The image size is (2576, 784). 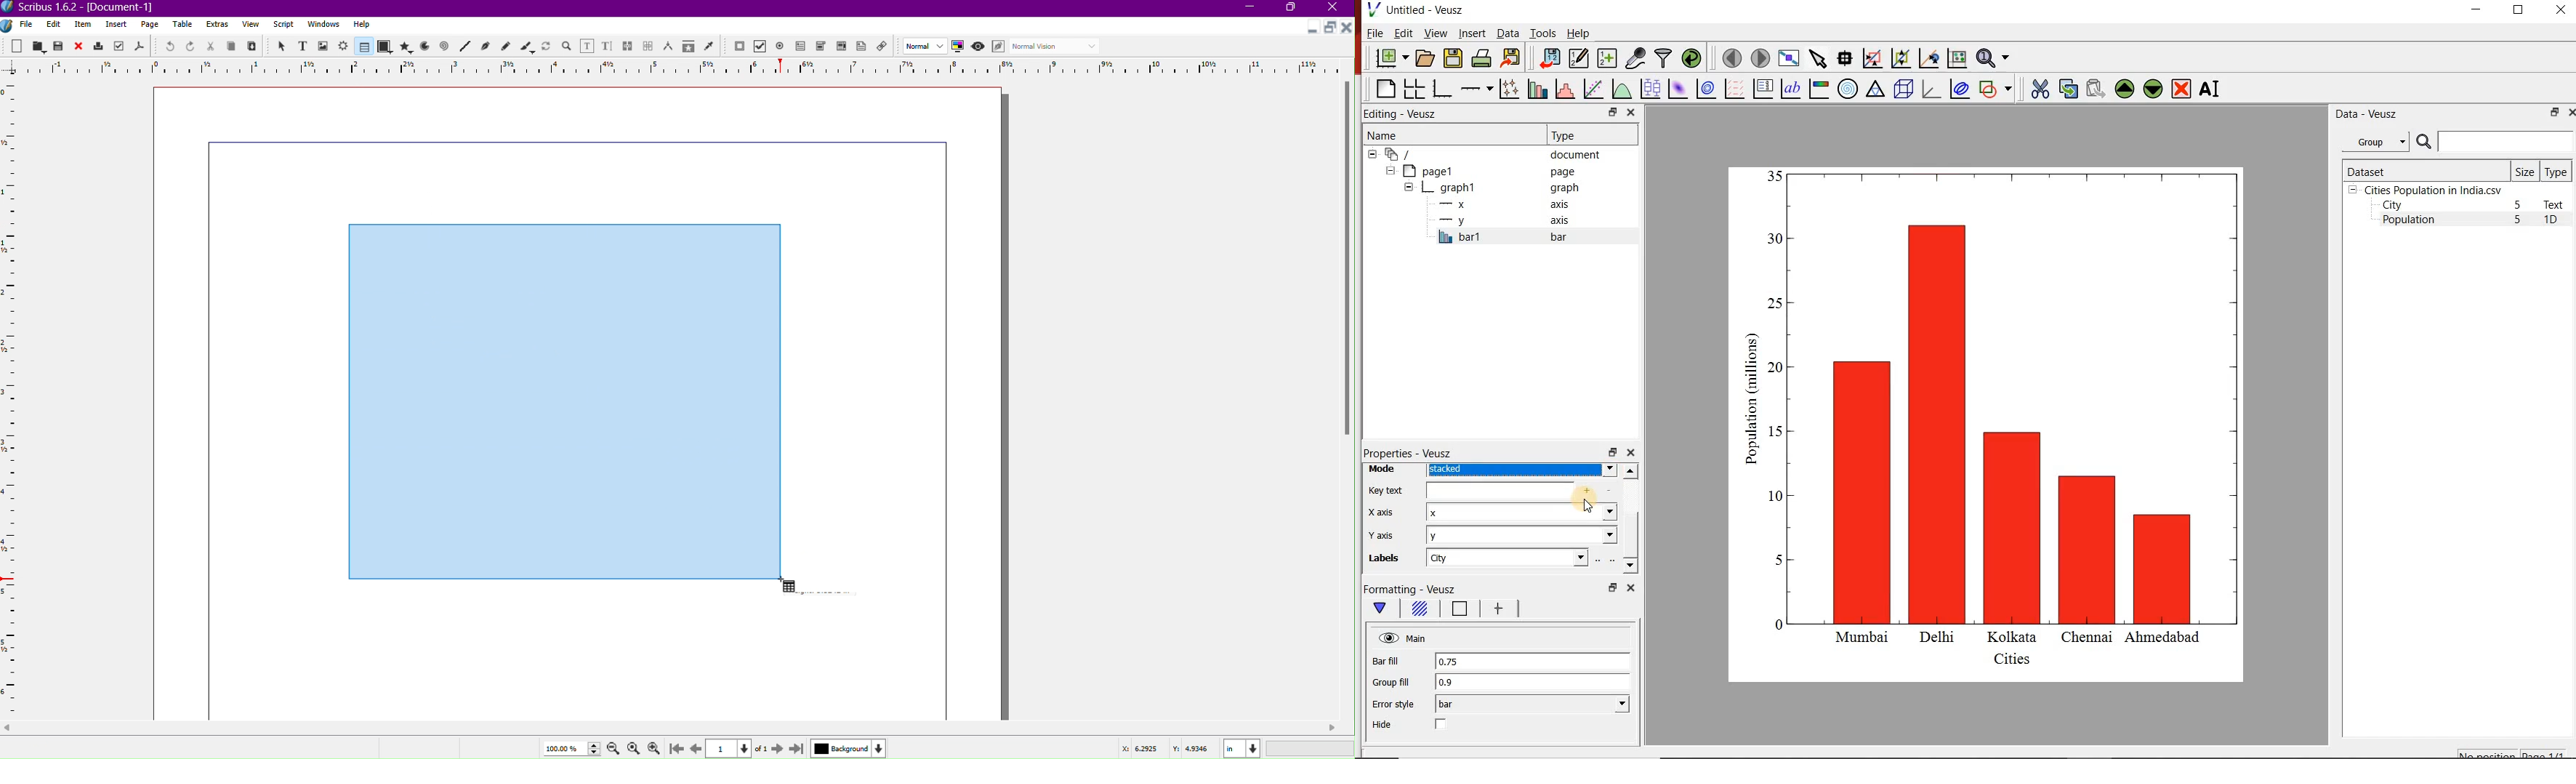 What do you see at coordinates (679, 748) in the screenshot?
I see `Go to First Page` at bounding box center [679, 748].